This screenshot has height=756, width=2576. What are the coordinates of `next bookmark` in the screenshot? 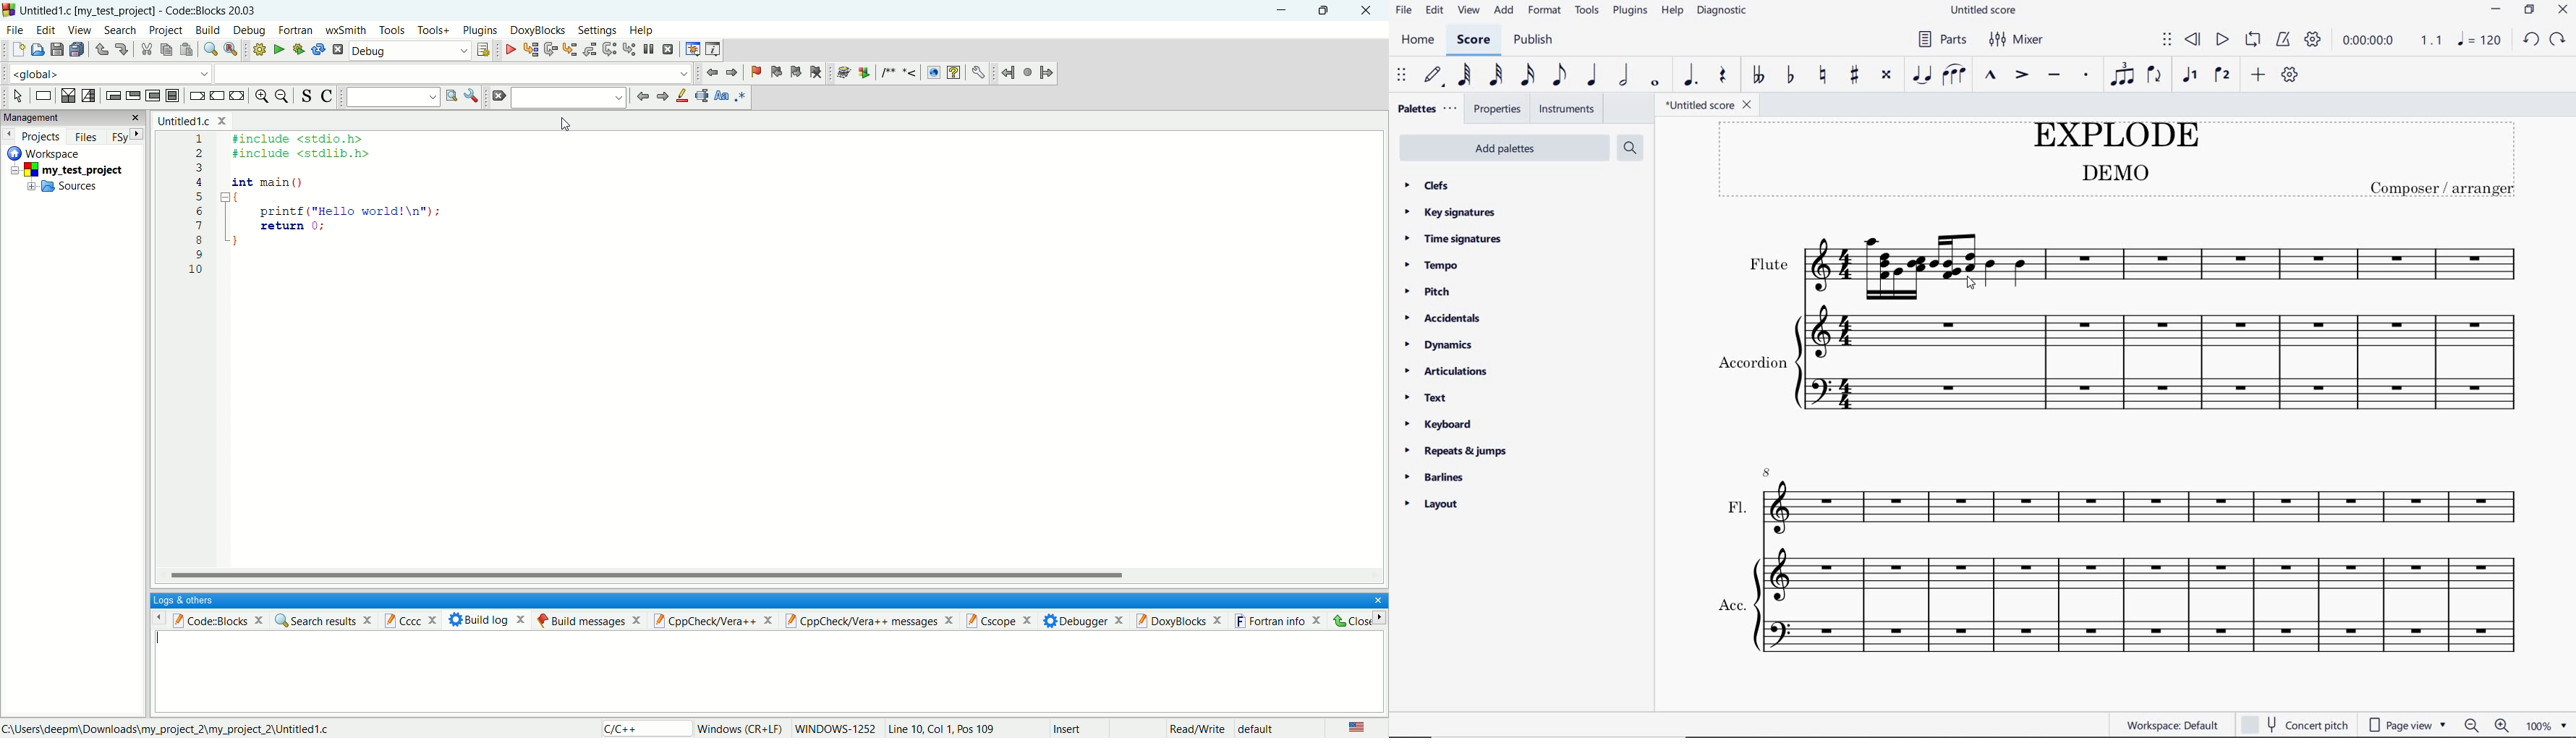 It's located at (794, 75).